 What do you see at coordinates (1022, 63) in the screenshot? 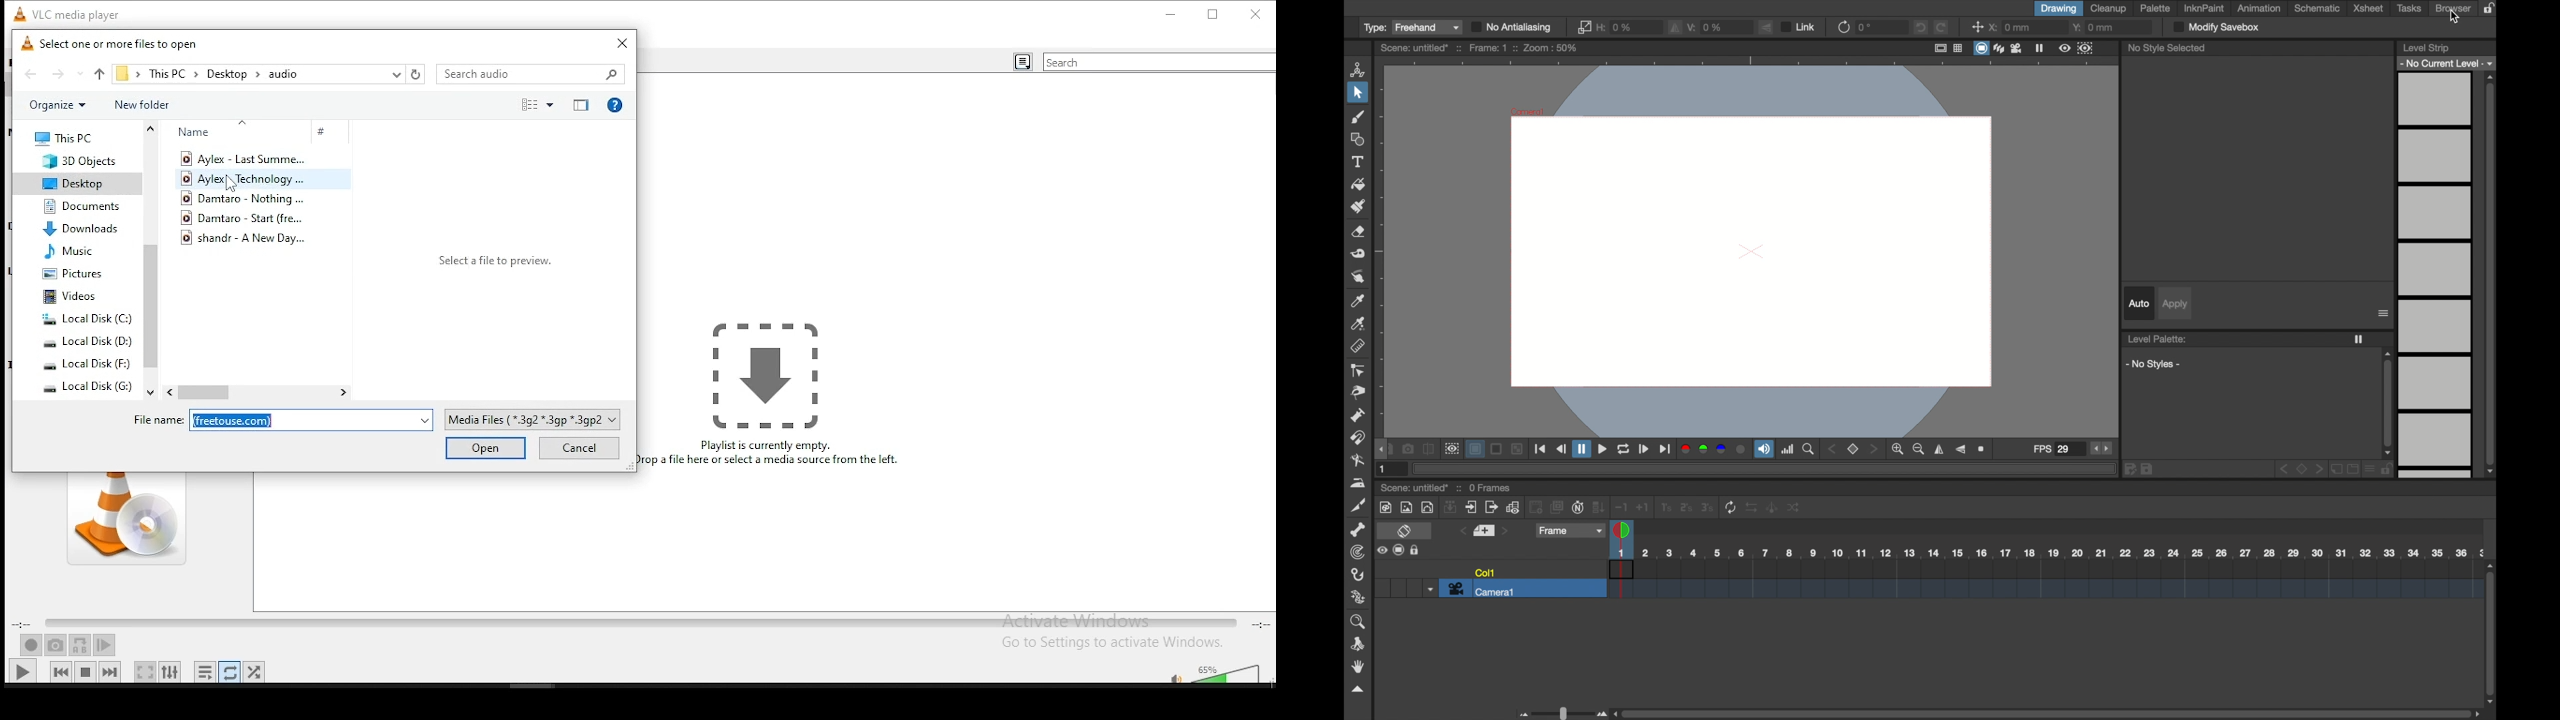
I see `toggle playlist view` at bounding box center [1022, 63].